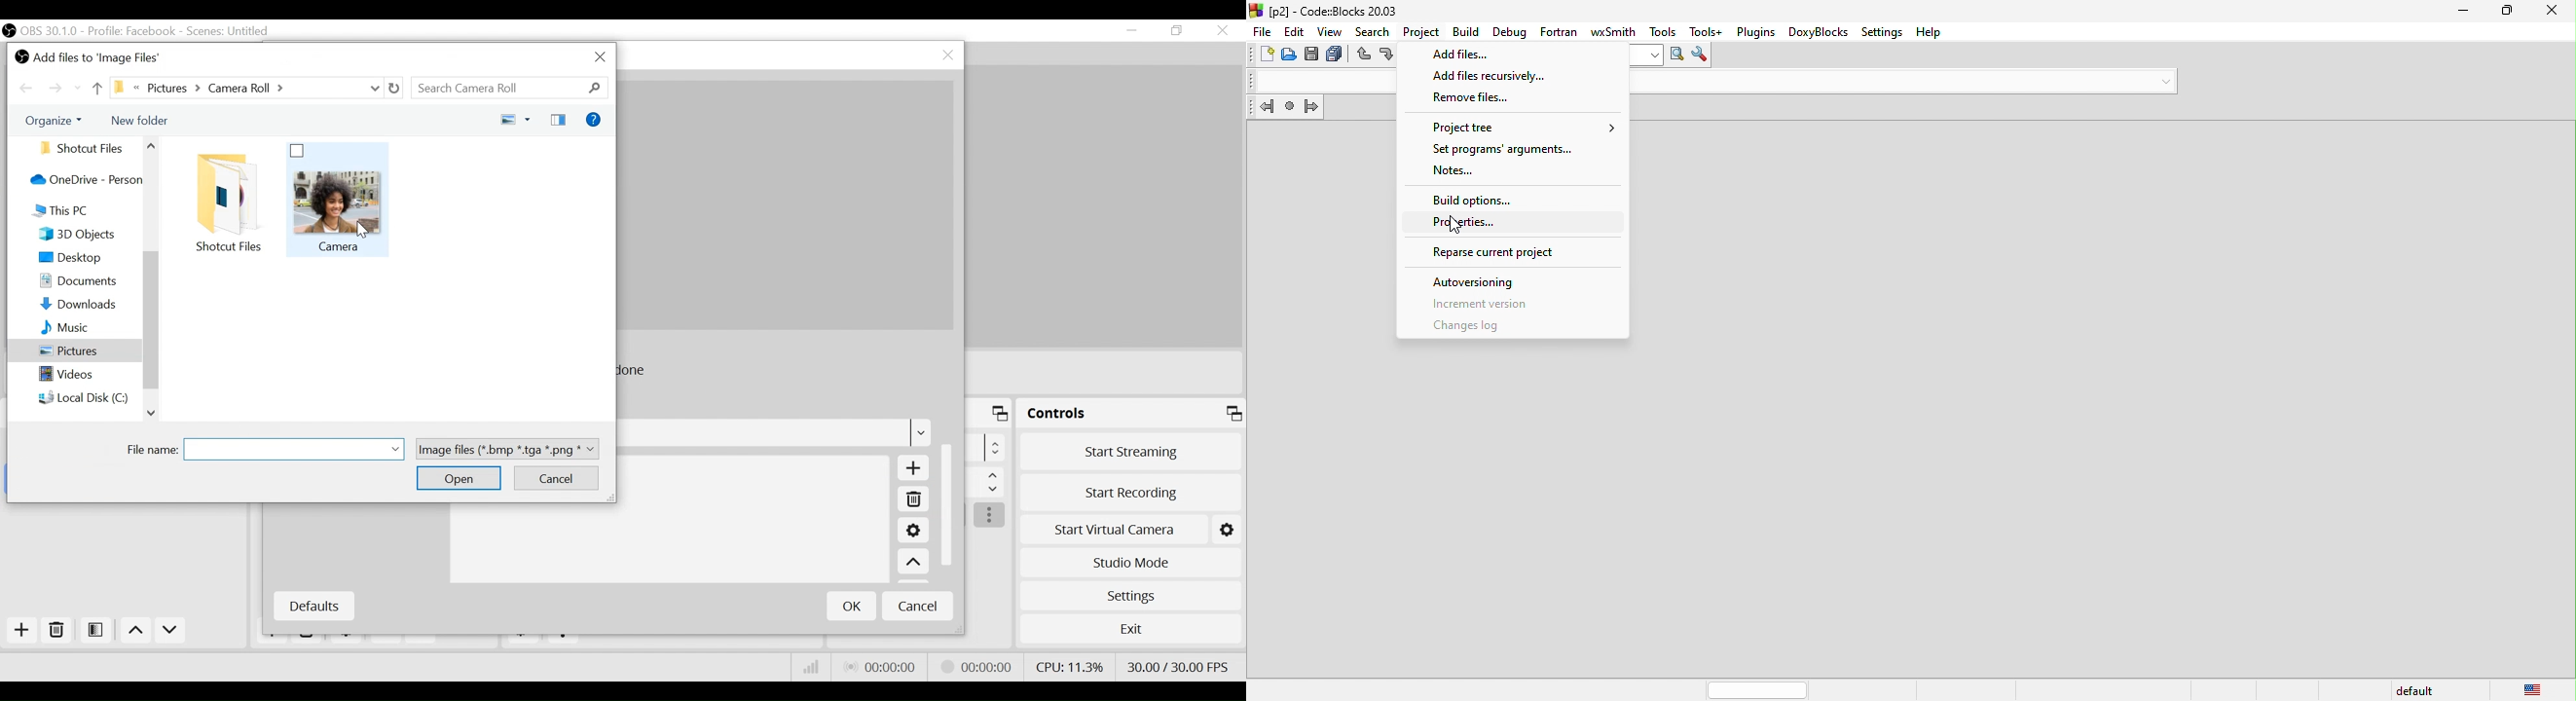 Image resolution: width=2576 pixels, height=728 pixels. I want to click on Remove, so click(57, 631).